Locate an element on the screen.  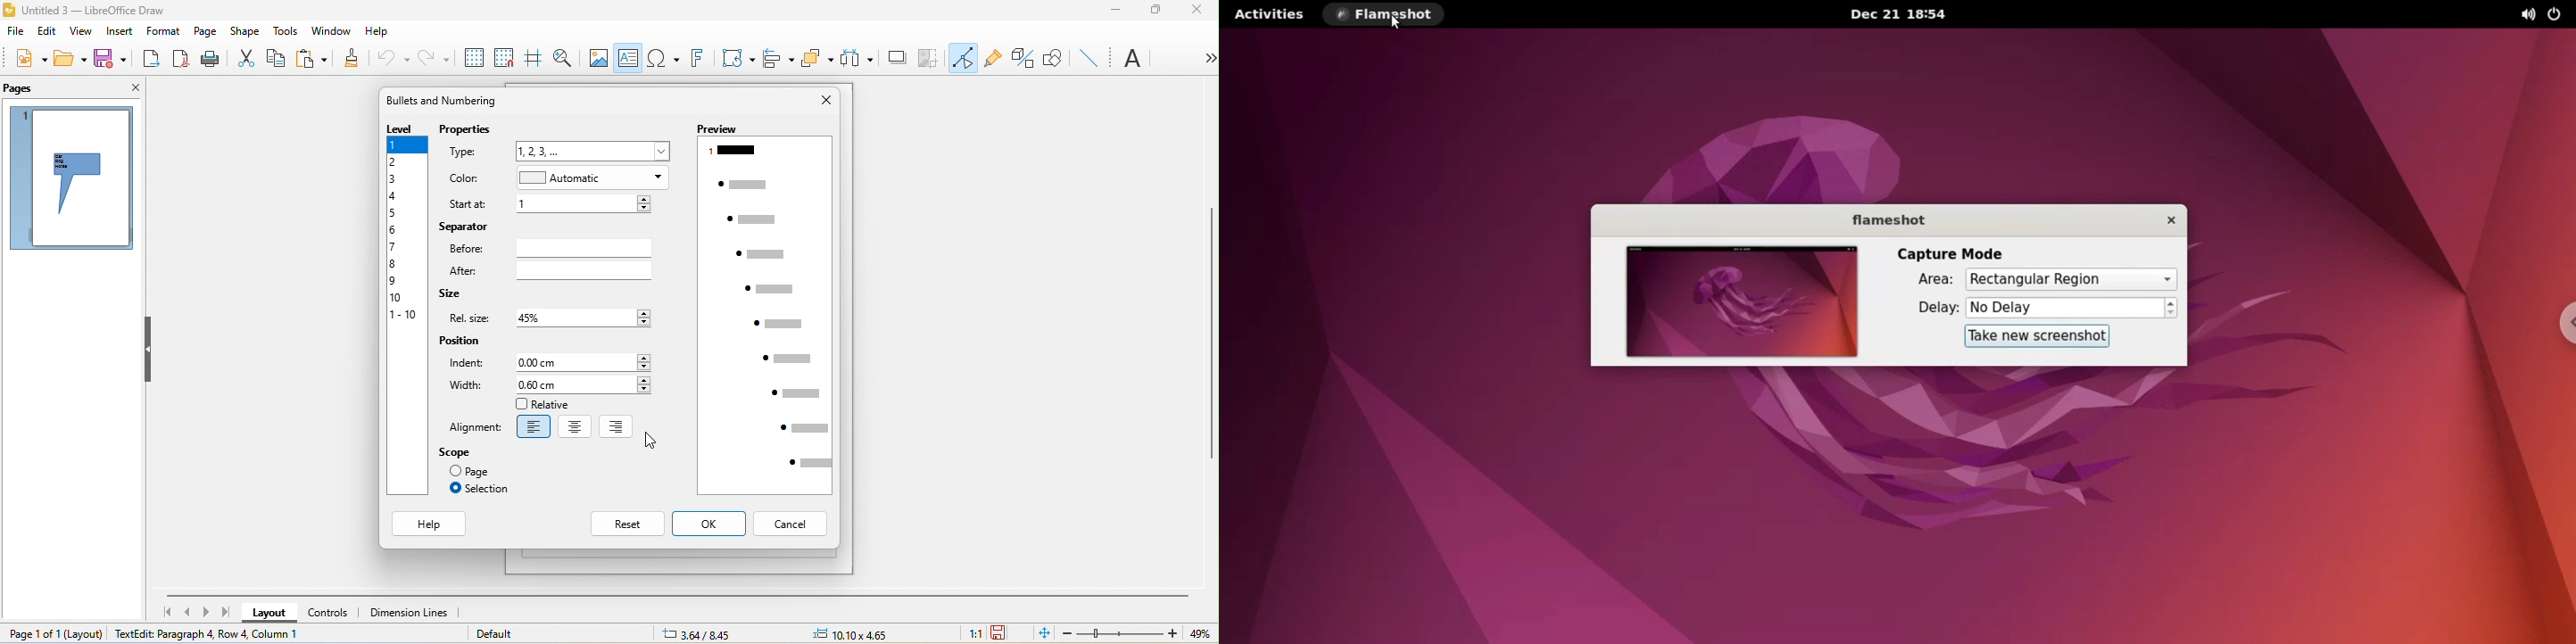
page 1 is located at coordinates (68, 178).